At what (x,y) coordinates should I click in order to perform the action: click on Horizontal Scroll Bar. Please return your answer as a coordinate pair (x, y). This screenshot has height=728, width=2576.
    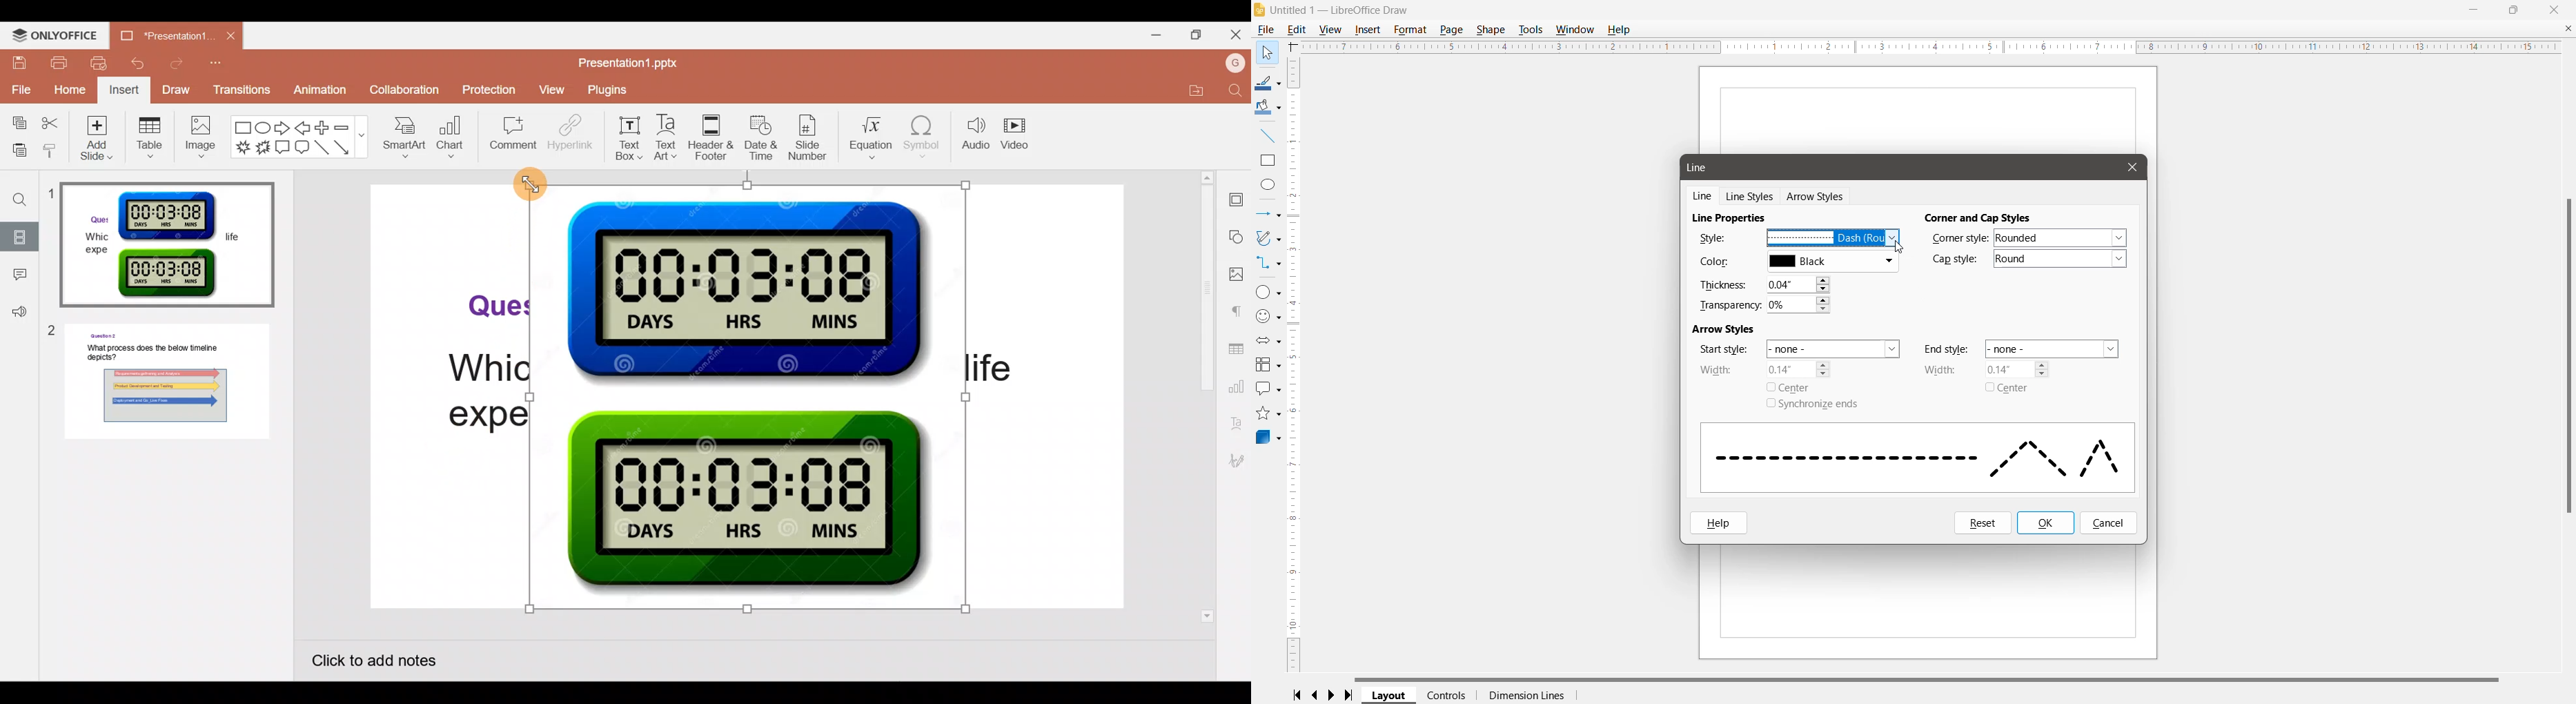
    Looking at the image, I should click on (1929, 680).